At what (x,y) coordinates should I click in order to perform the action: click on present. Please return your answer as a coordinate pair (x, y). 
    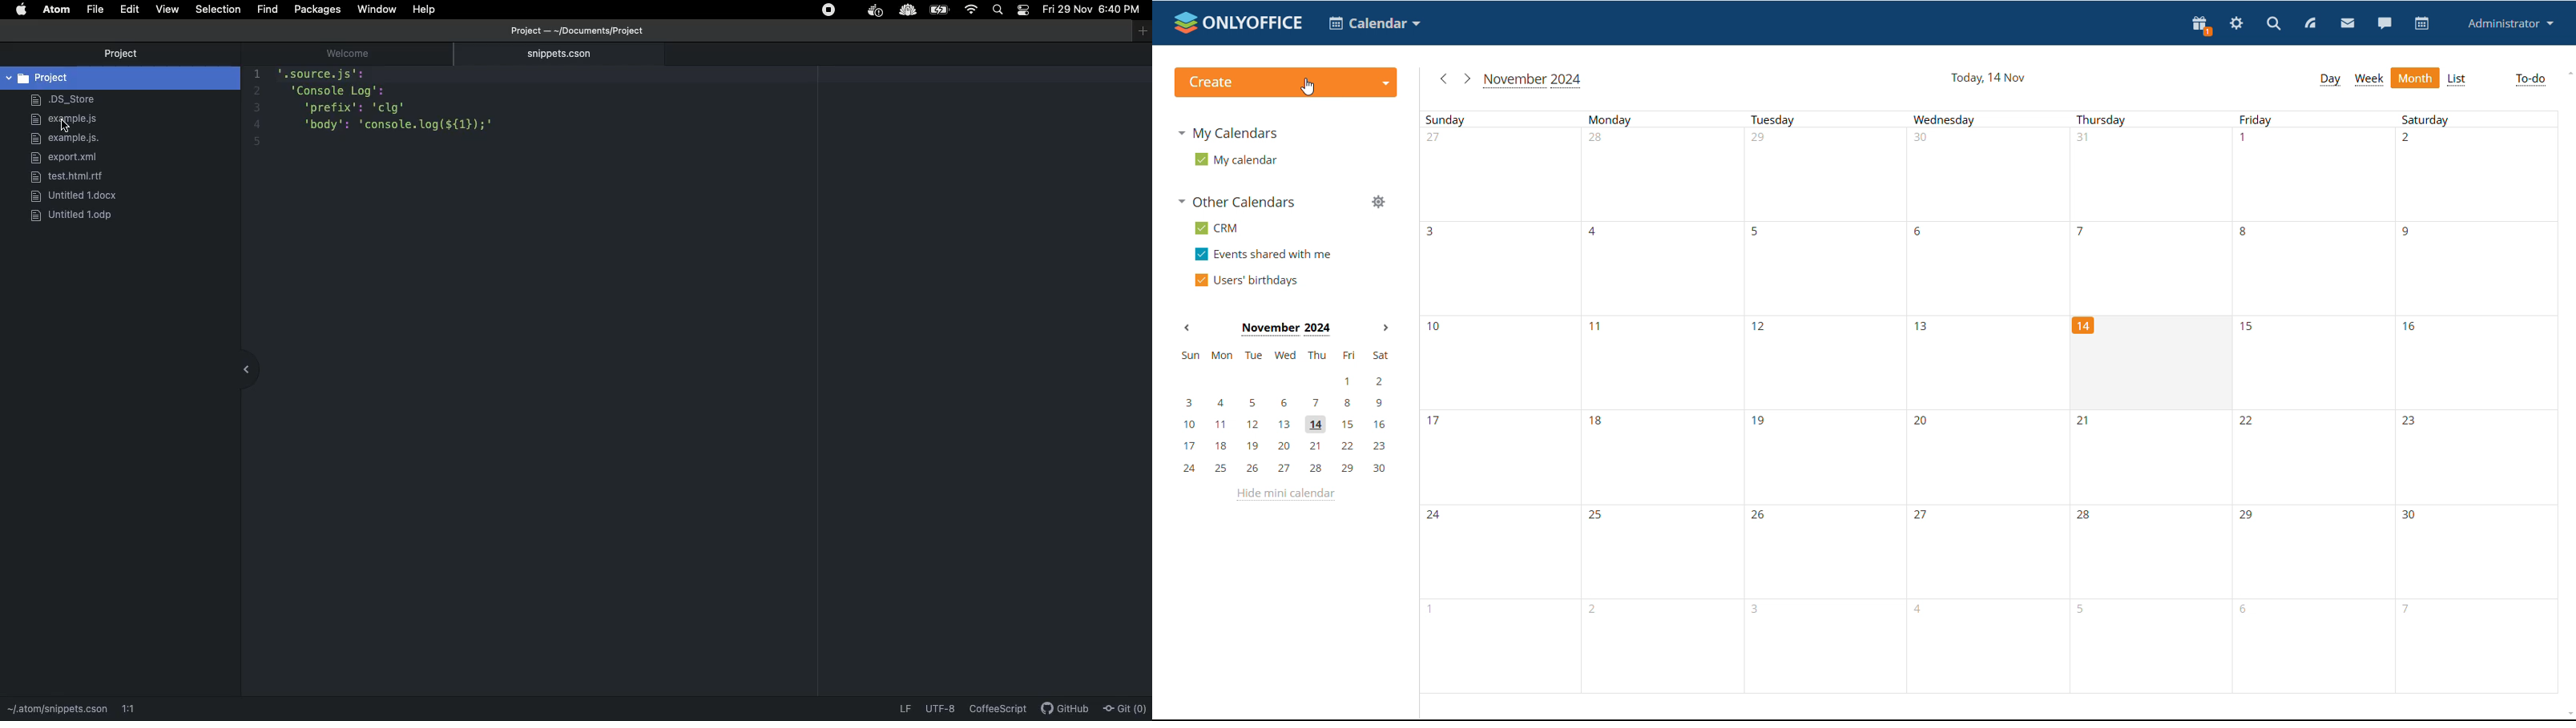
    Looking at the image, I should click on (2200, 25).